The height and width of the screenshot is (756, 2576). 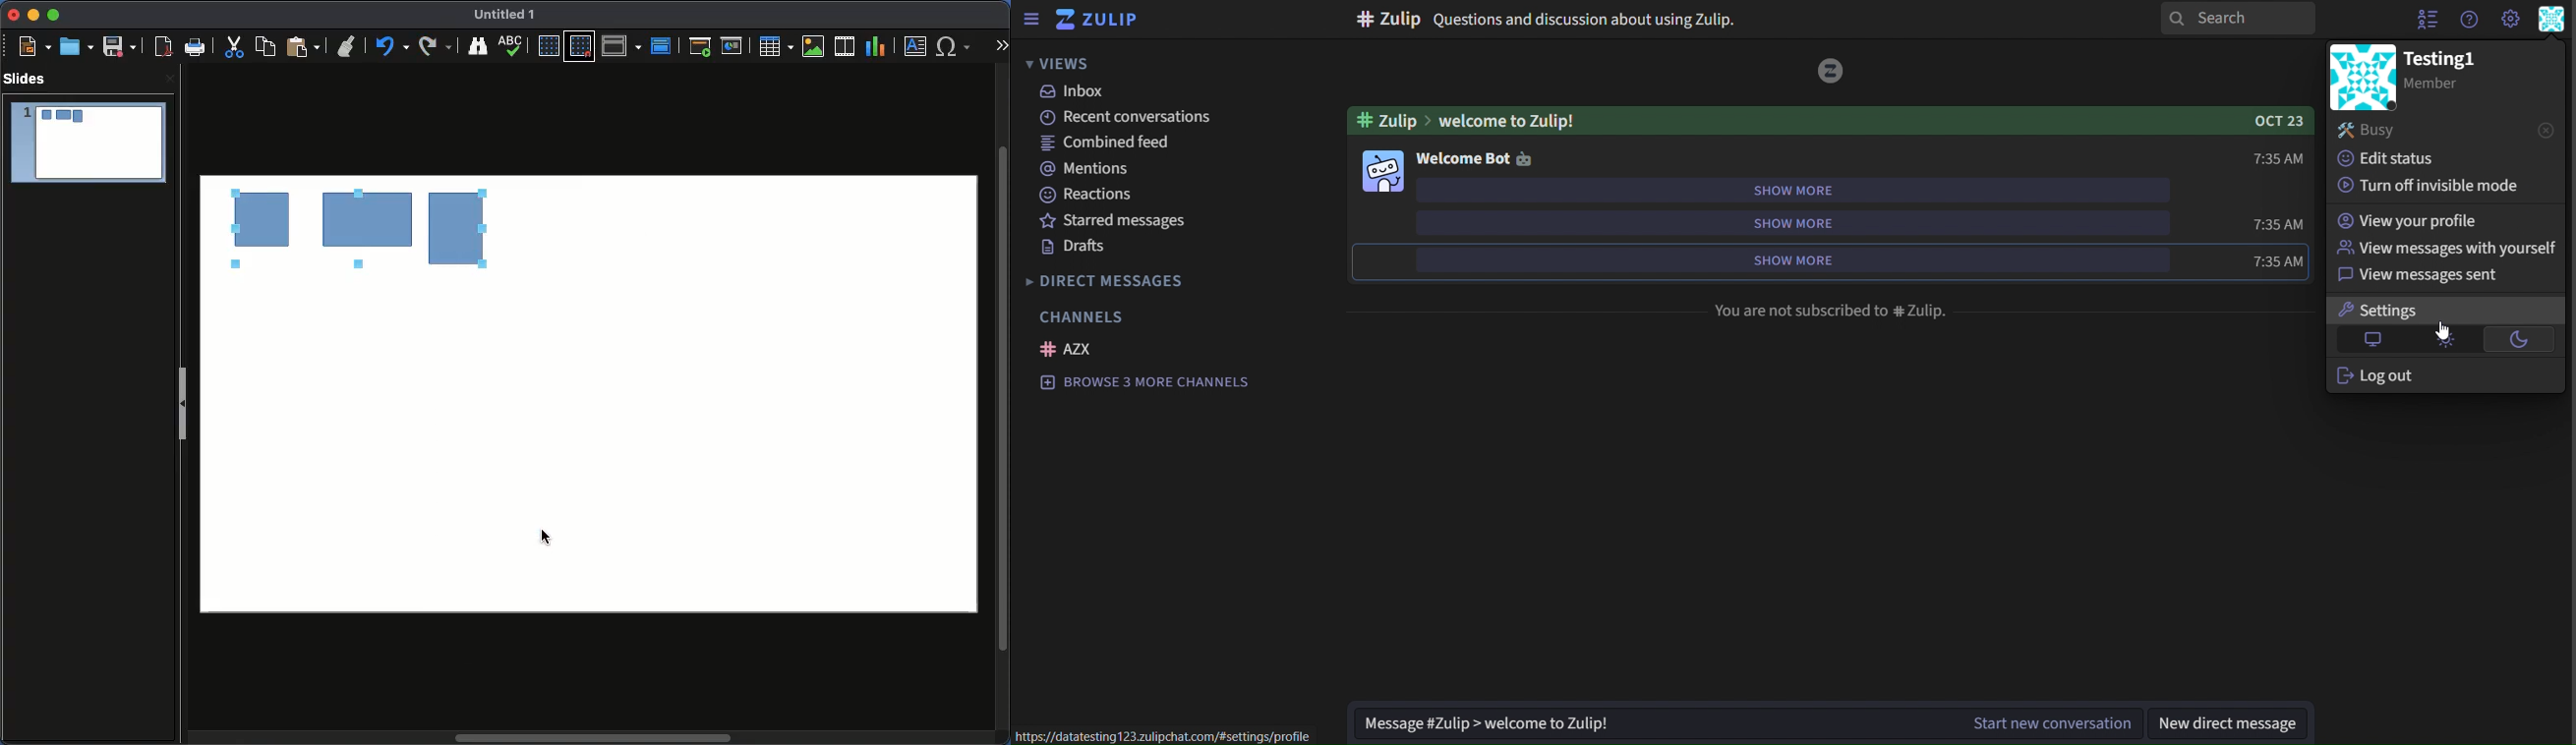 I want to click on reactions, so click(x=1092, y=196).